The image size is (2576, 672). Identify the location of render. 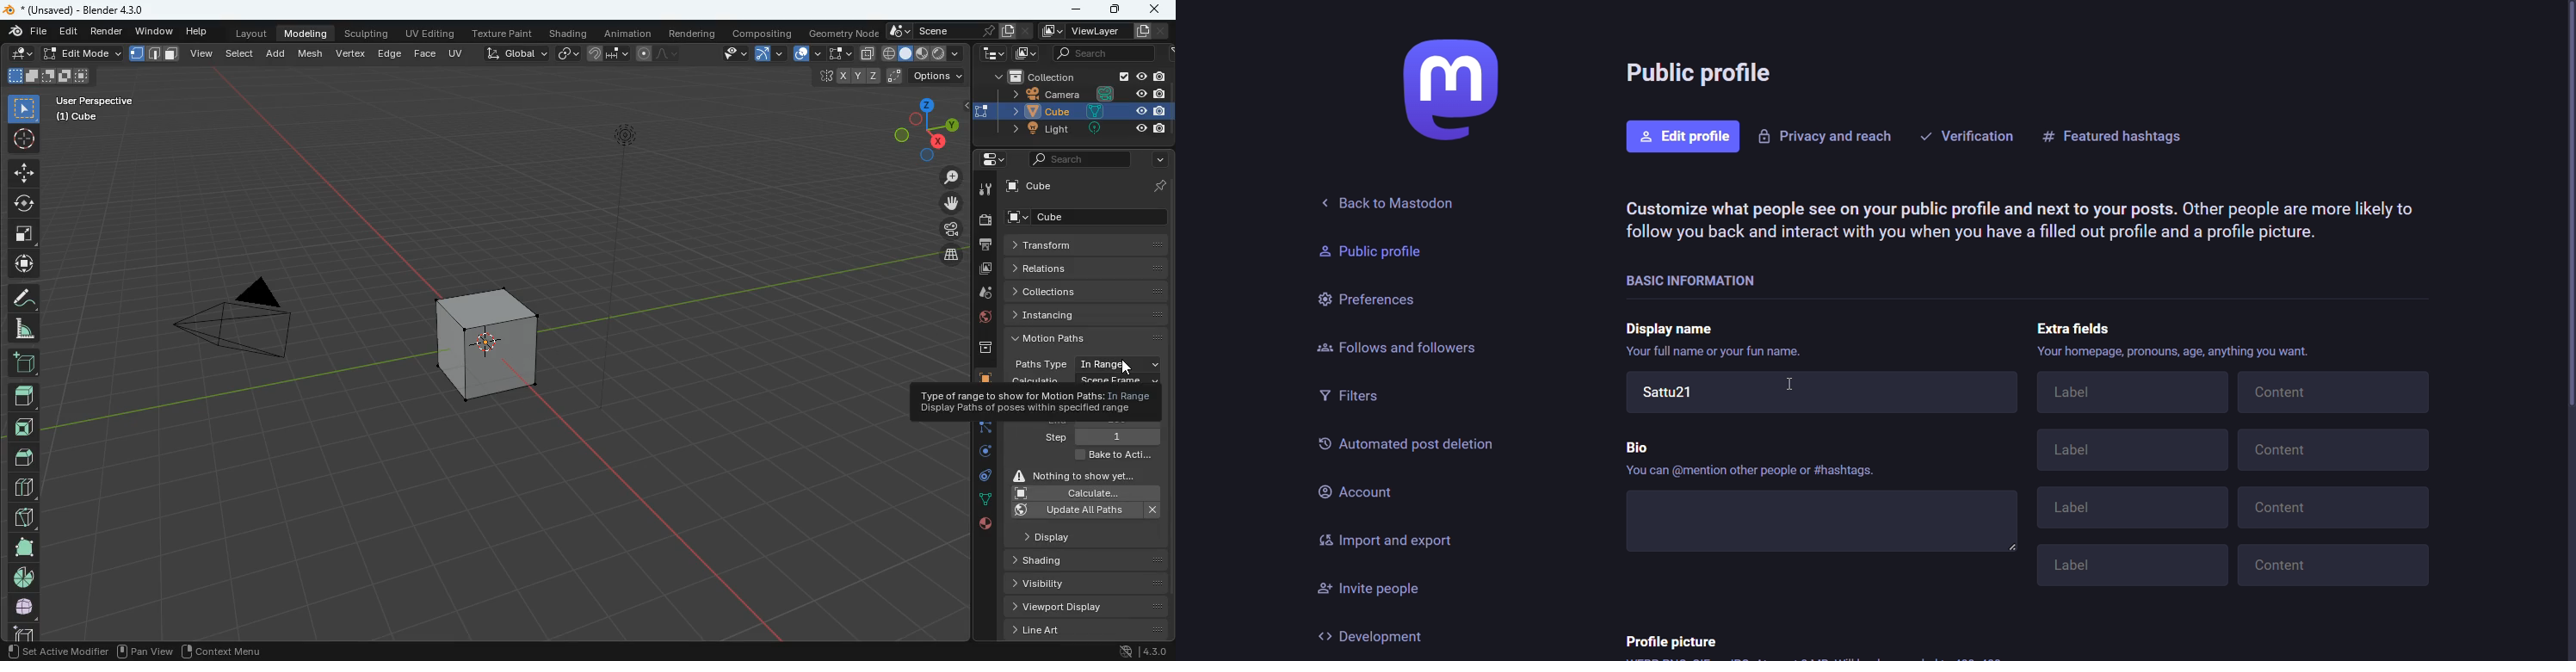
(109, 33).